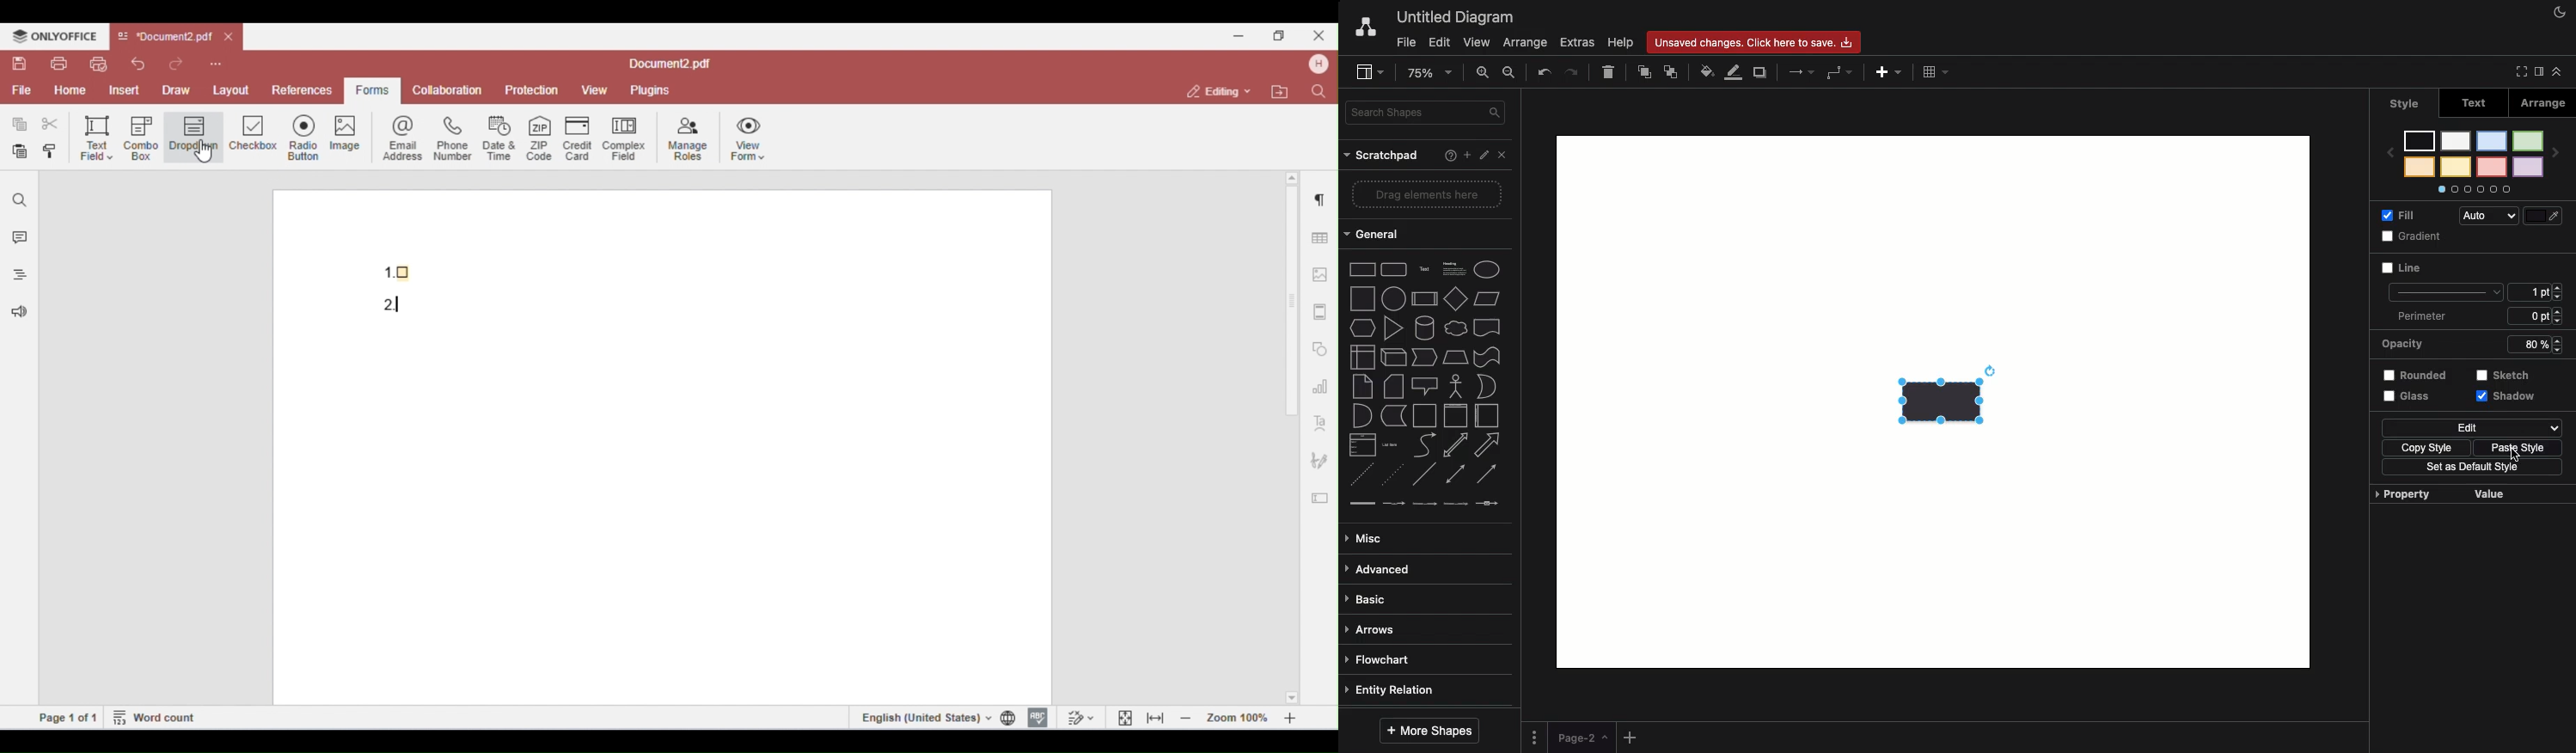 Image resolution: width=2576 pixels, height=756 pixels. I want to click on color 8, so click(2419, 167).